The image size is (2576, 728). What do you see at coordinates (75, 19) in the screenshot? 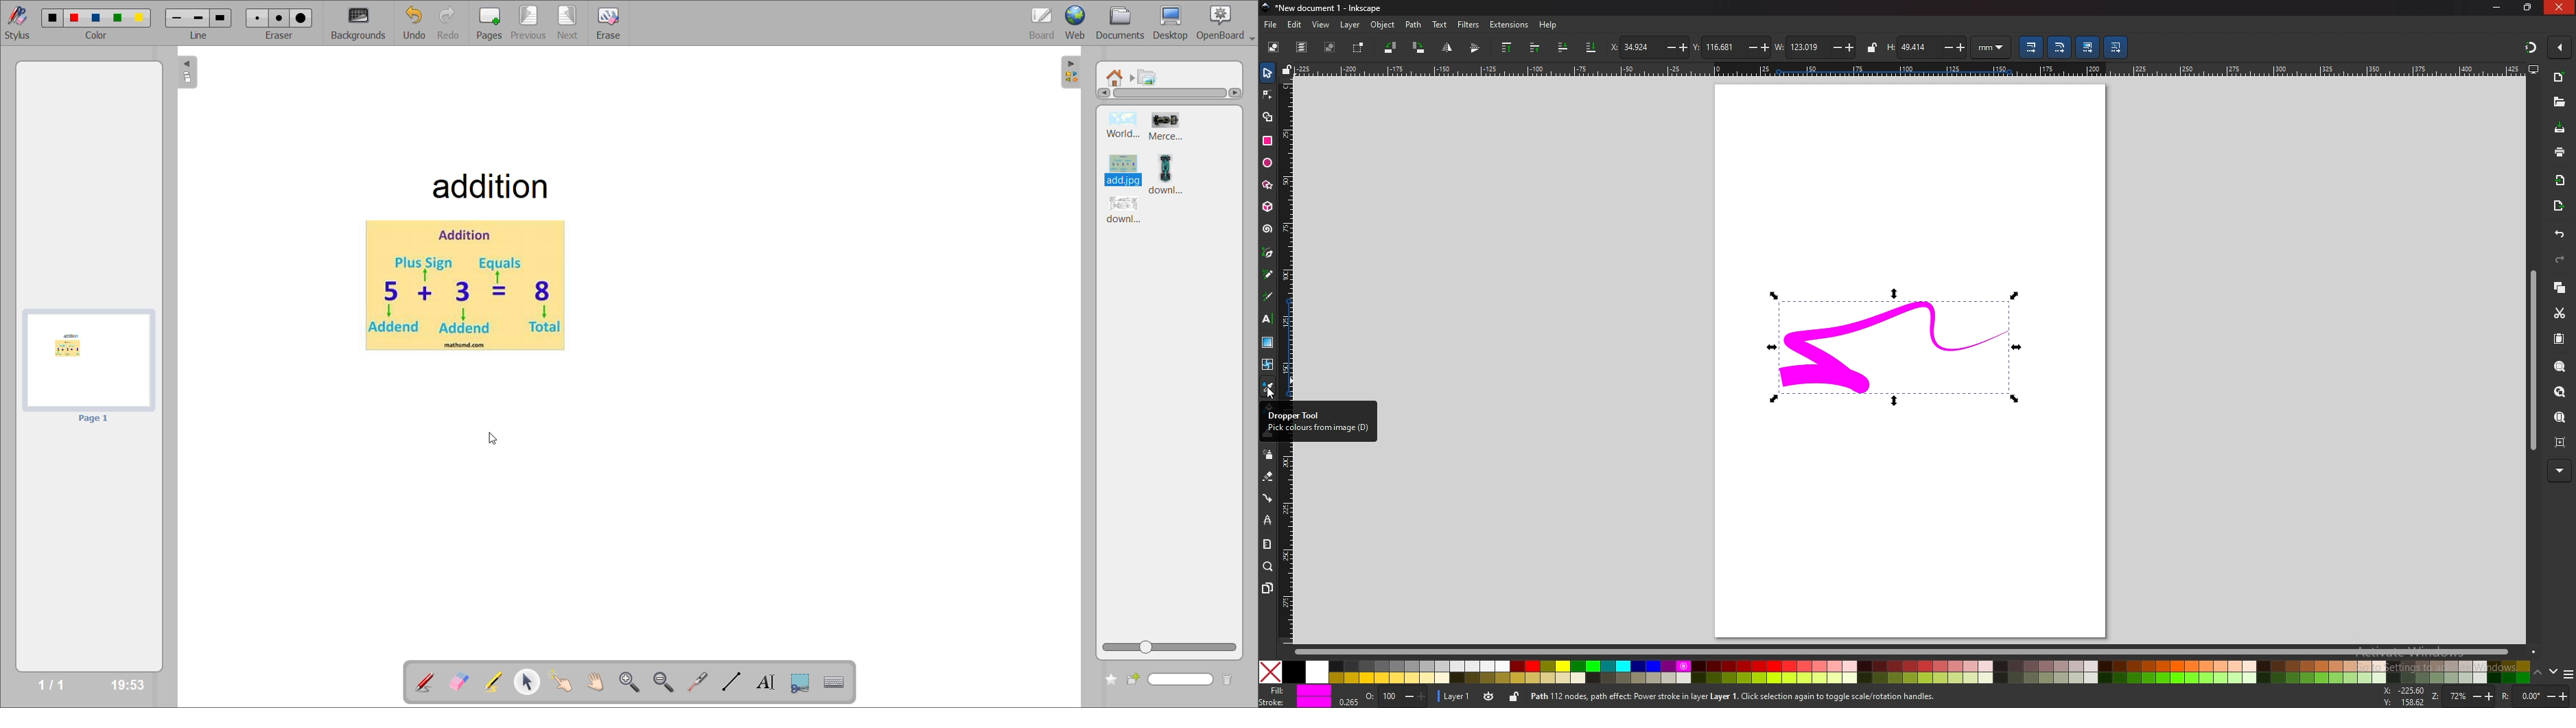
I see `color 2` at bounding box center [75, 19].